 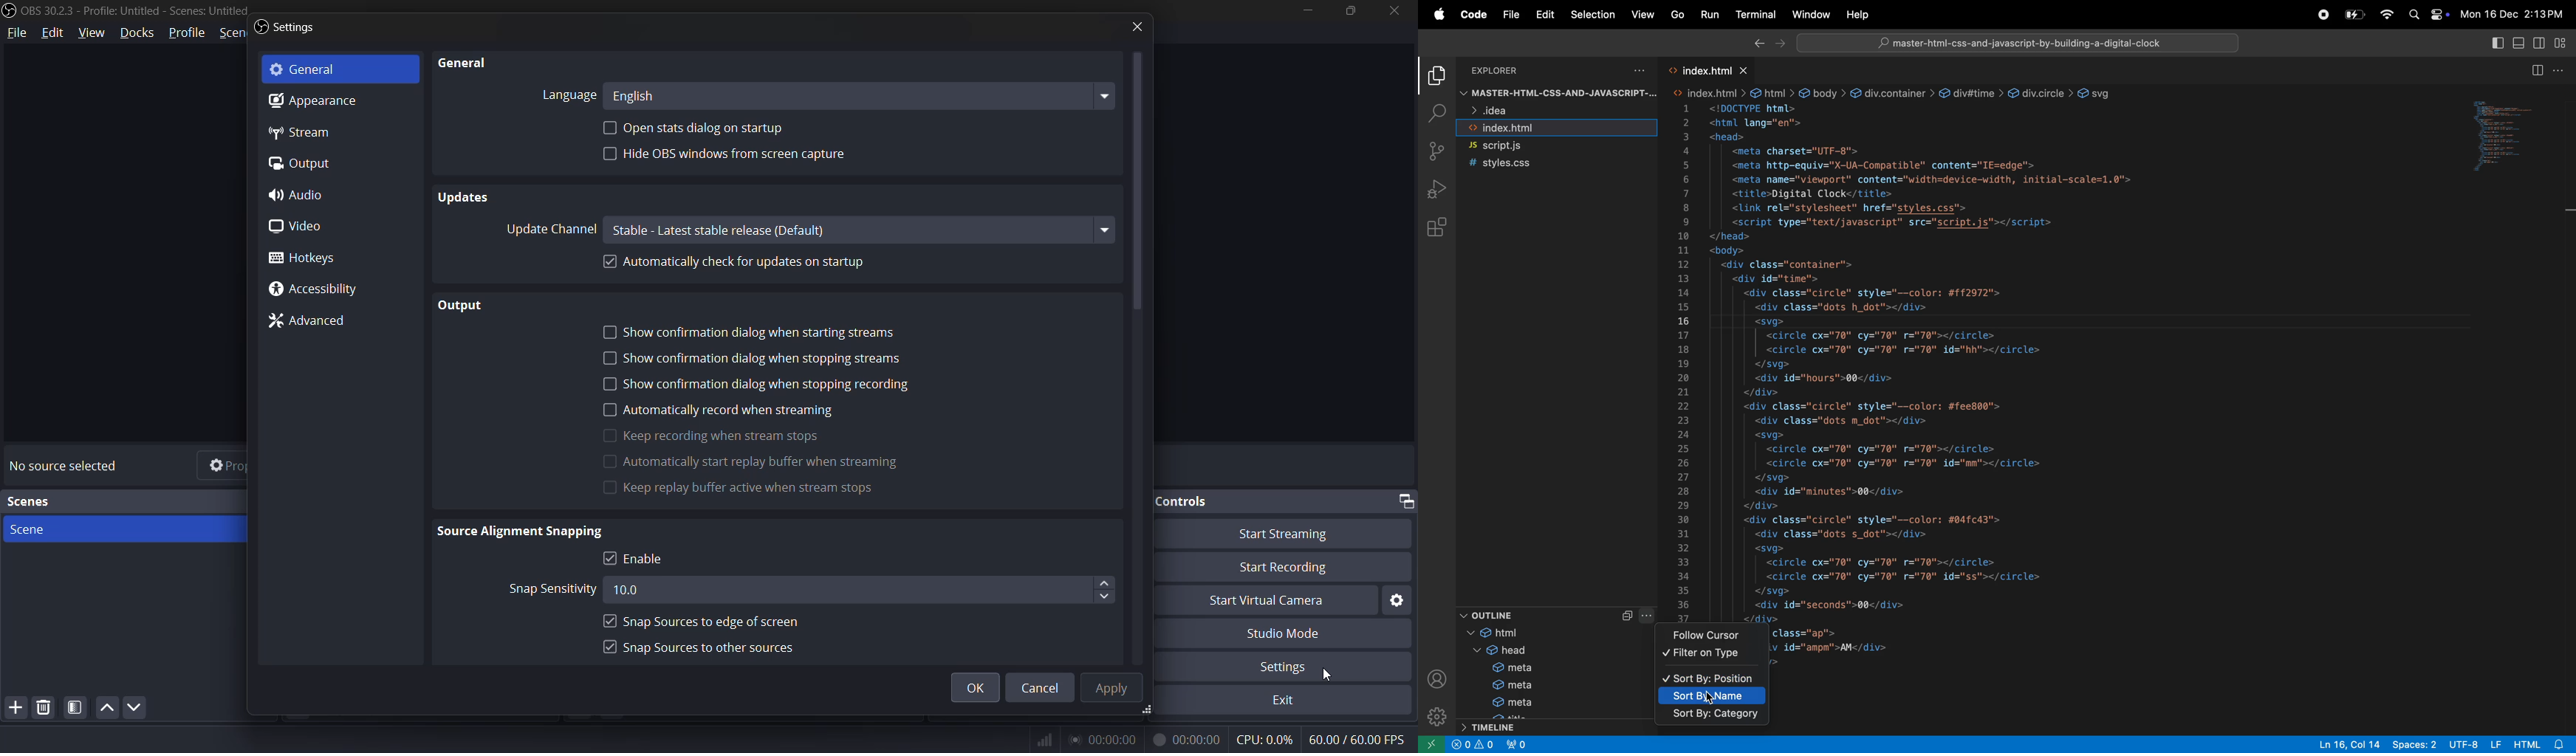 I want to click on html, so click(x=1554, y=632).